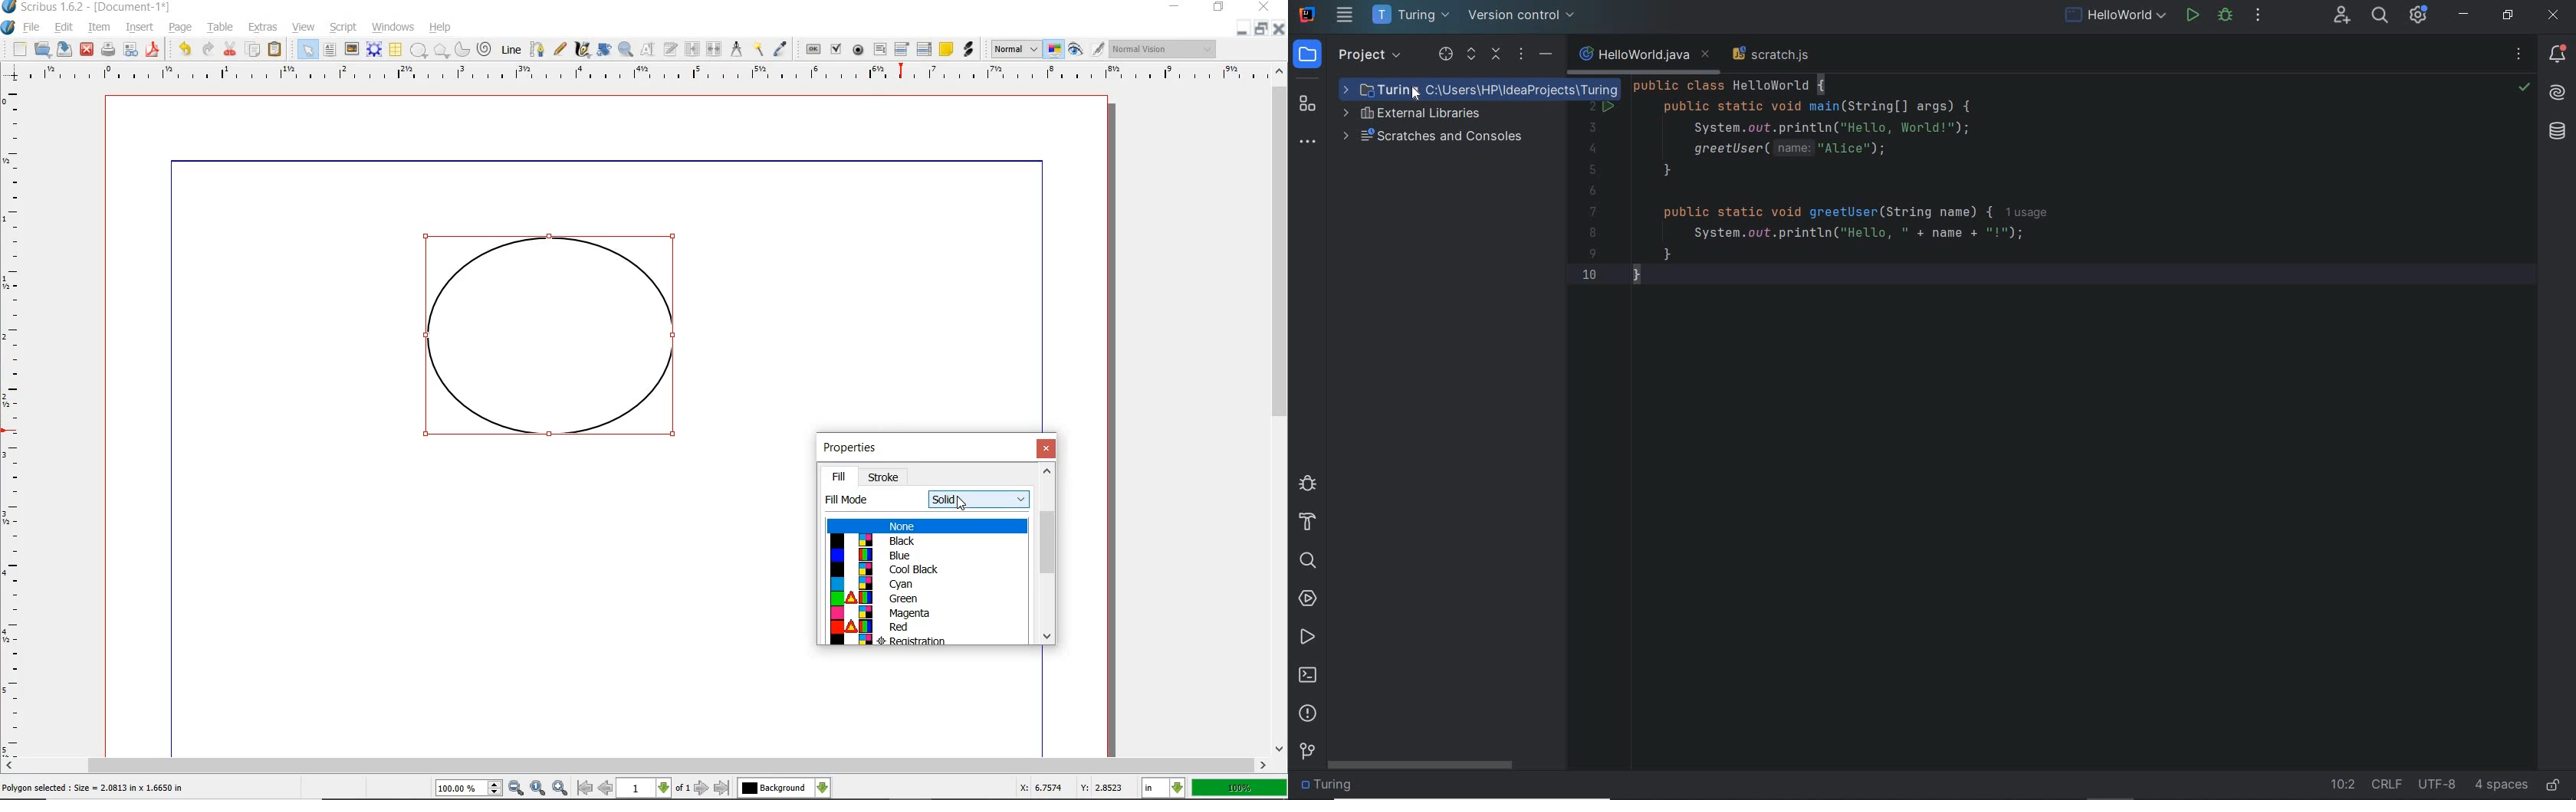  Describe the element at coordinates (839, 477) in the screenshot. I see `fill` at that location.